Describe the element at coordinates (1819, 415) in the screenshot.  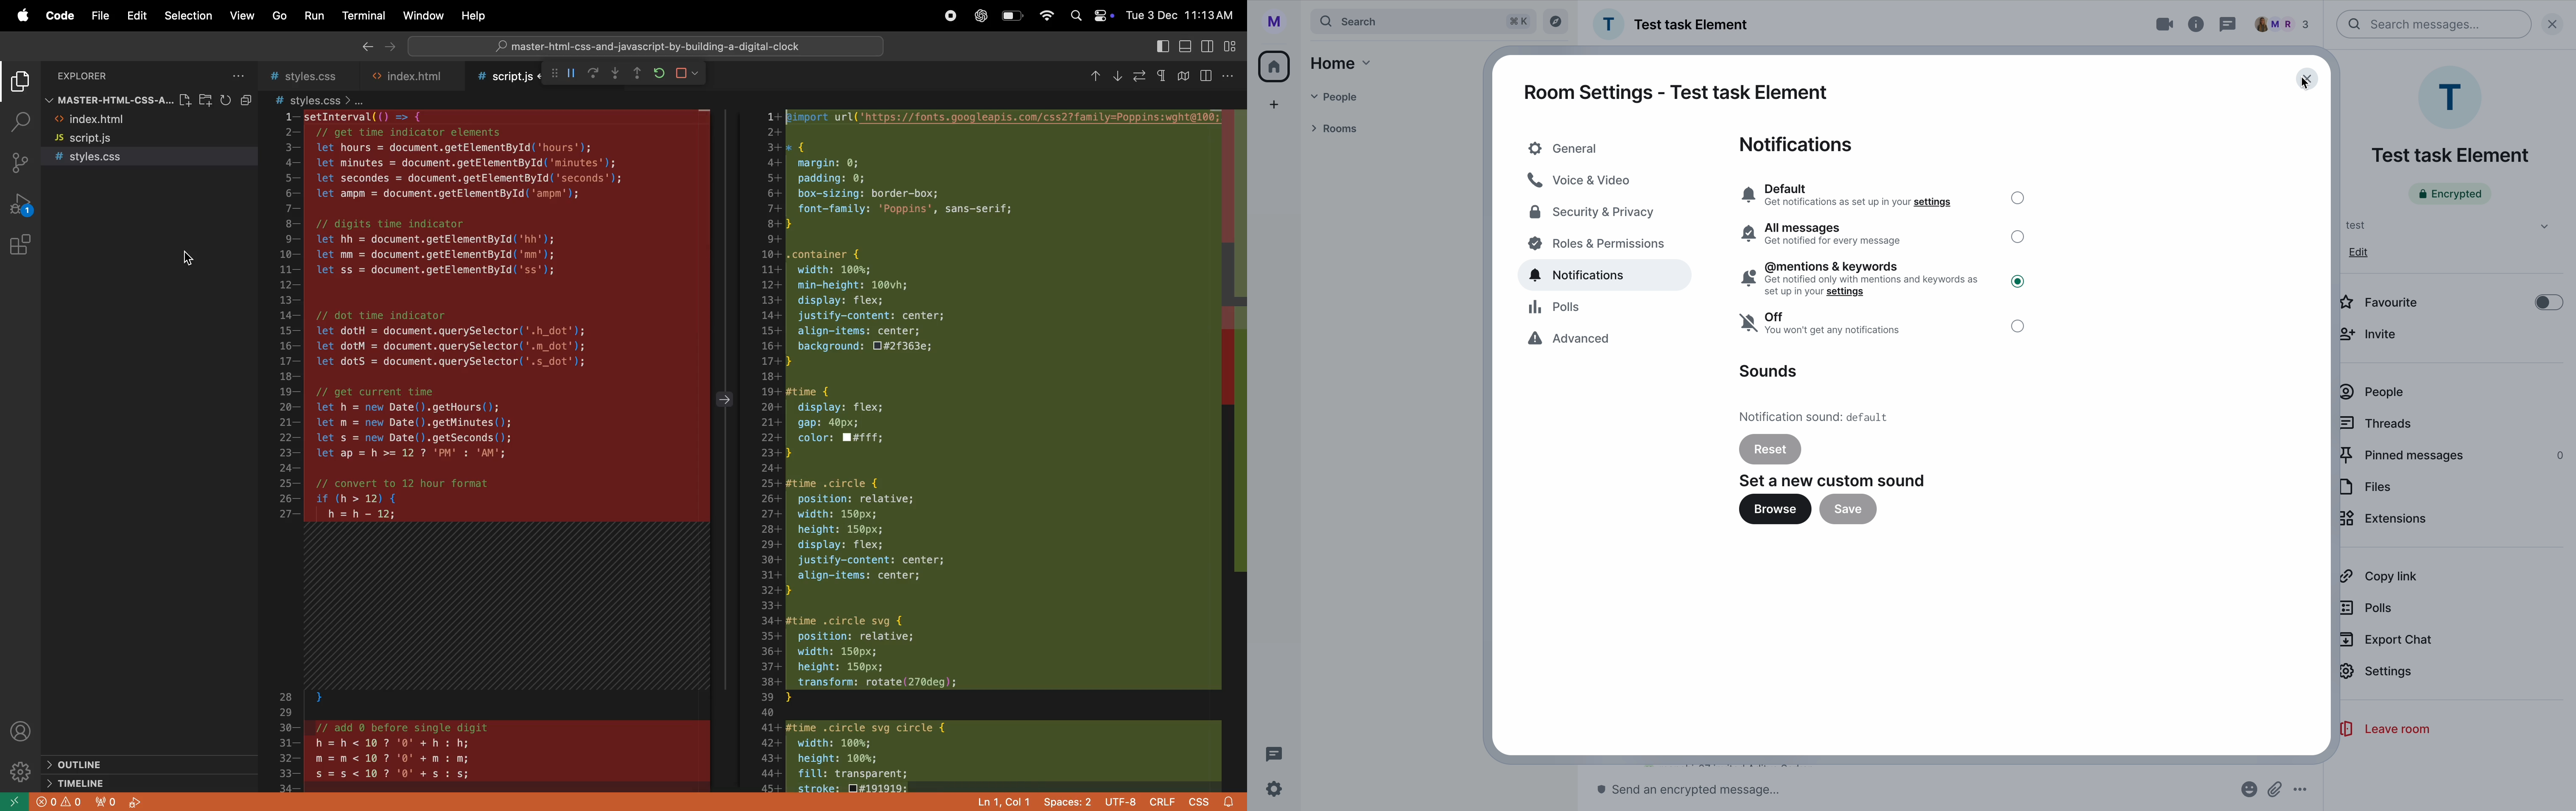
I see `notification sound: default` at that location.